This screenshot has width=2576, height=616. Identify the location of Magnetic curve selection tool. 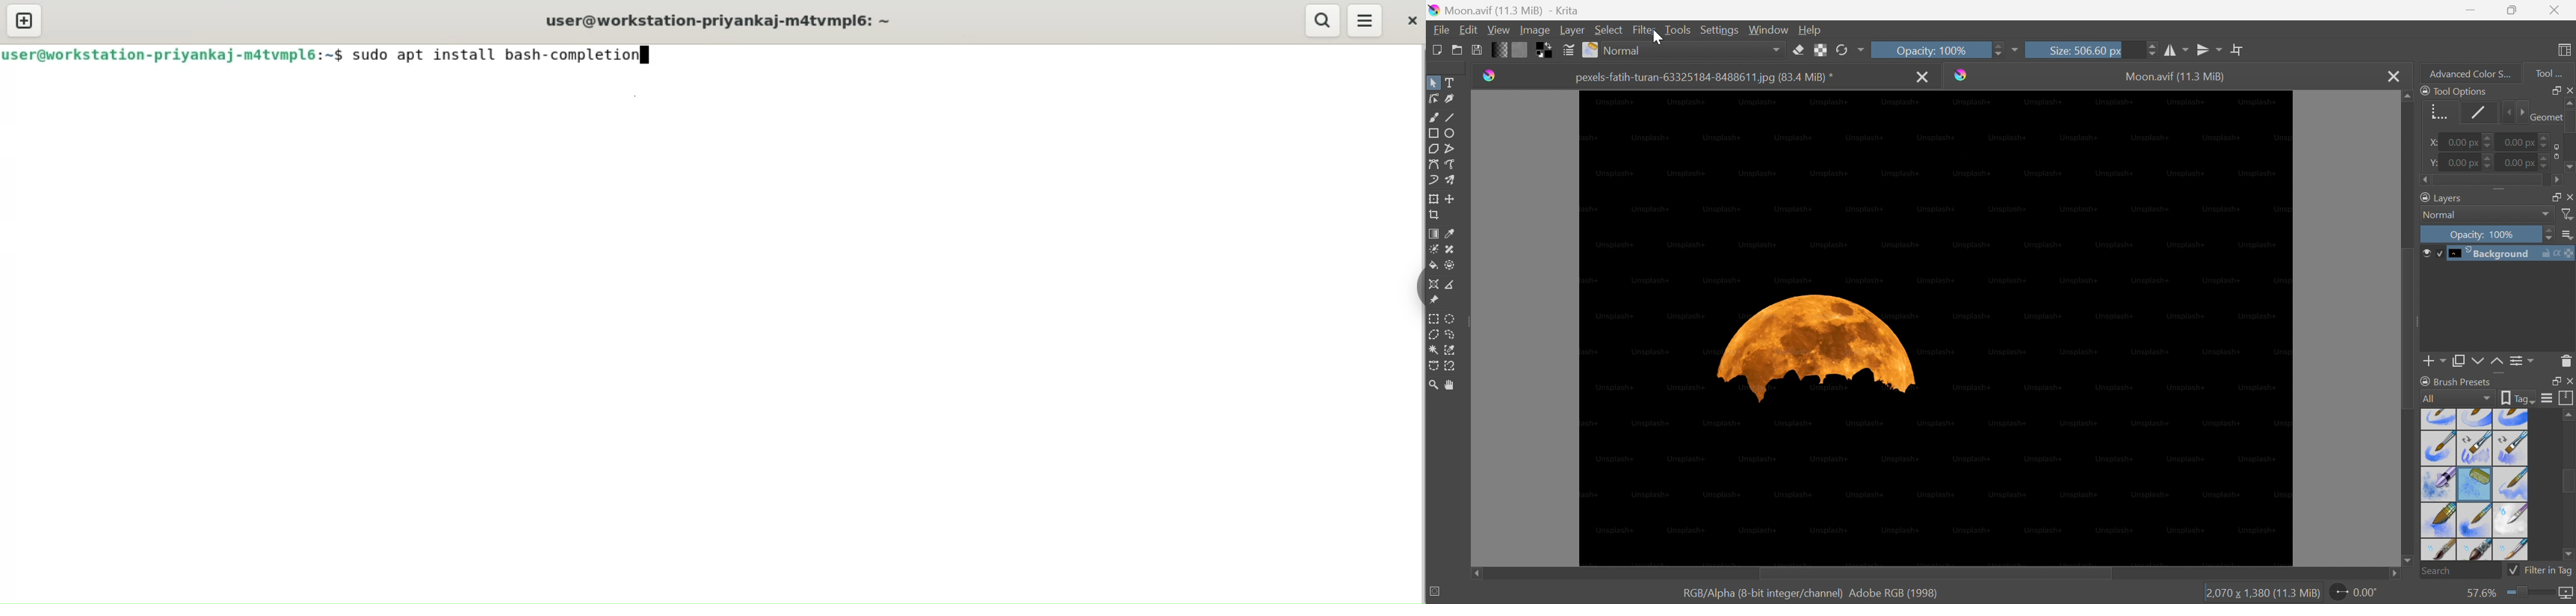
(1449, 367).